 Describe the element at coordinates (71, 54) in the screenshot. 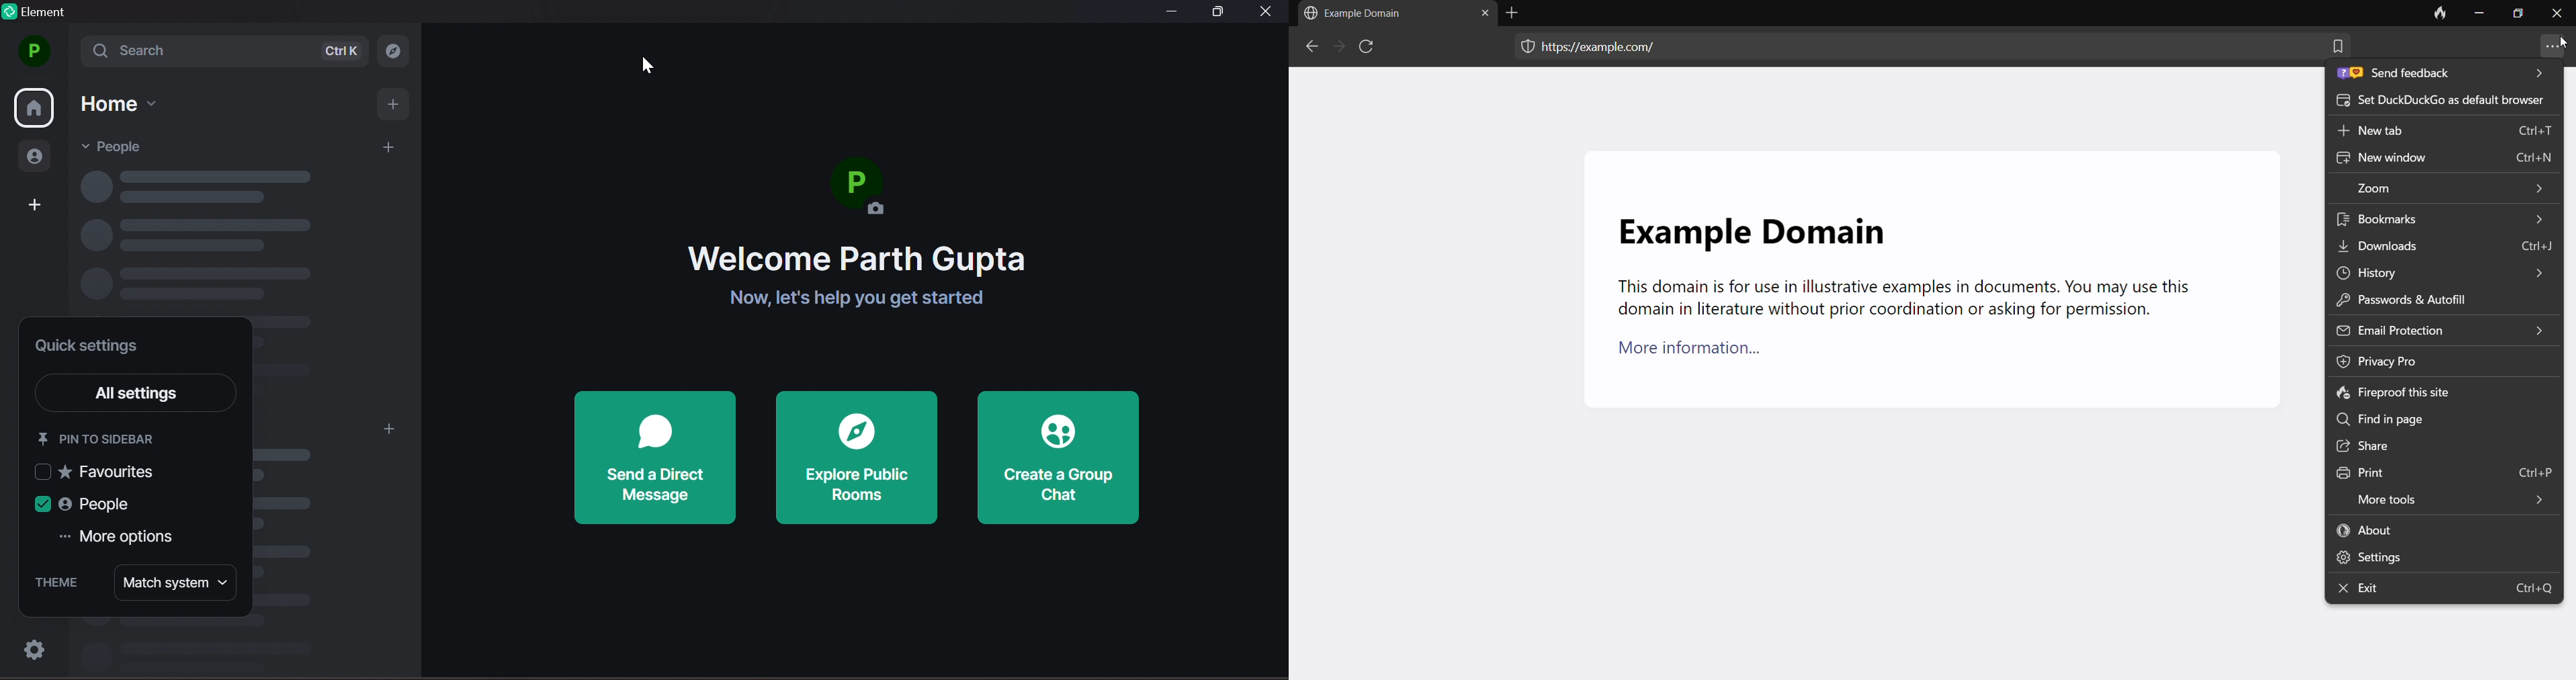

I see `expand` at that location.